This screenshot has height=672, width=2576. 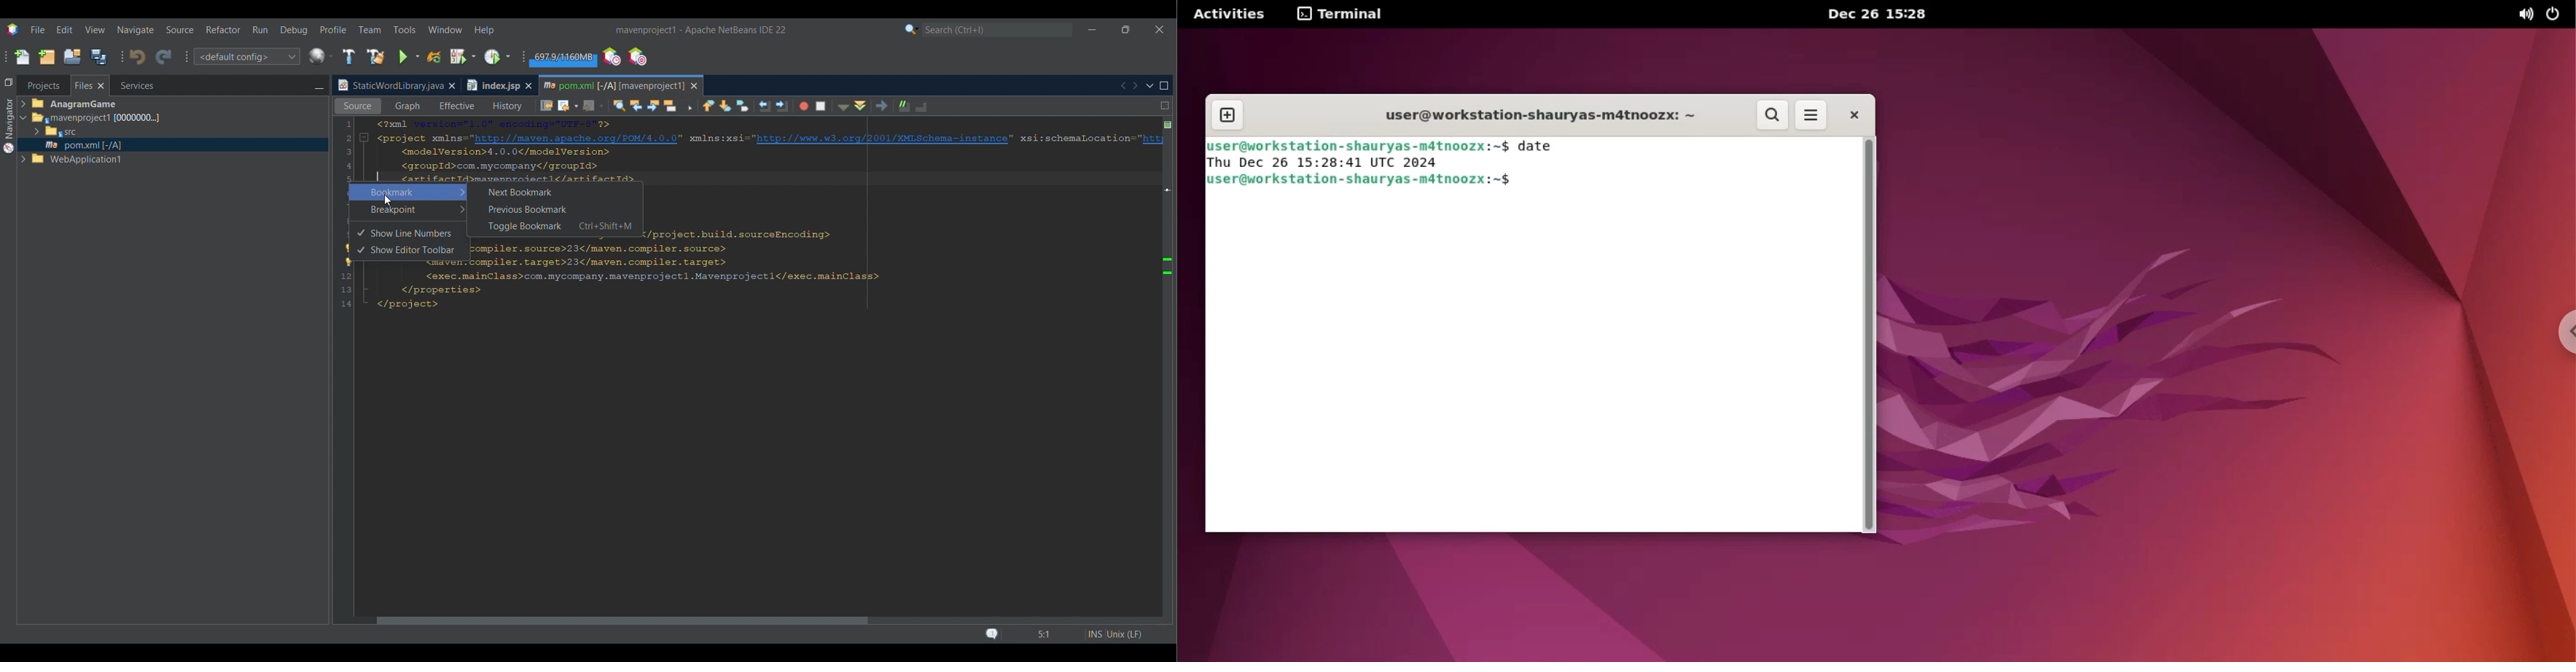 What do you see at coordinates (333, 29) in the screenshot?
I see `Profile menu` at bounding box center [333, 29].